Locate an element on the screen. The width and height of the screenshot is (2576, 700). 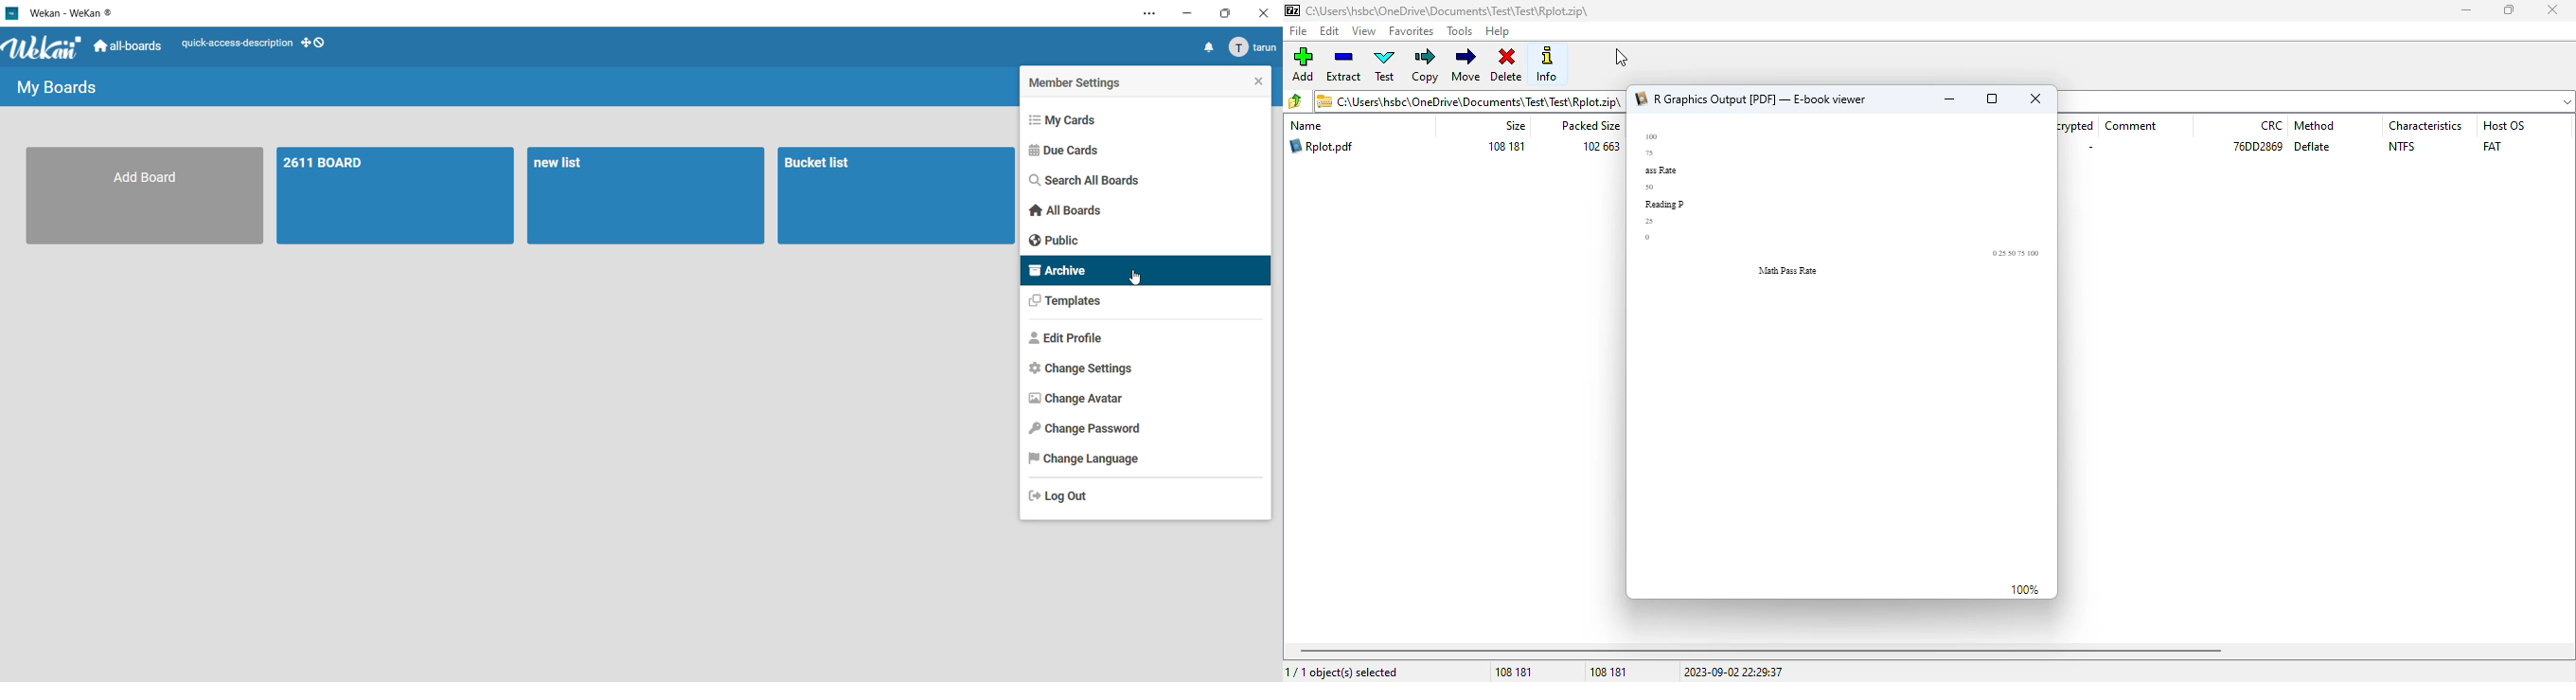
2611 board is located at coordinates (396, 194).